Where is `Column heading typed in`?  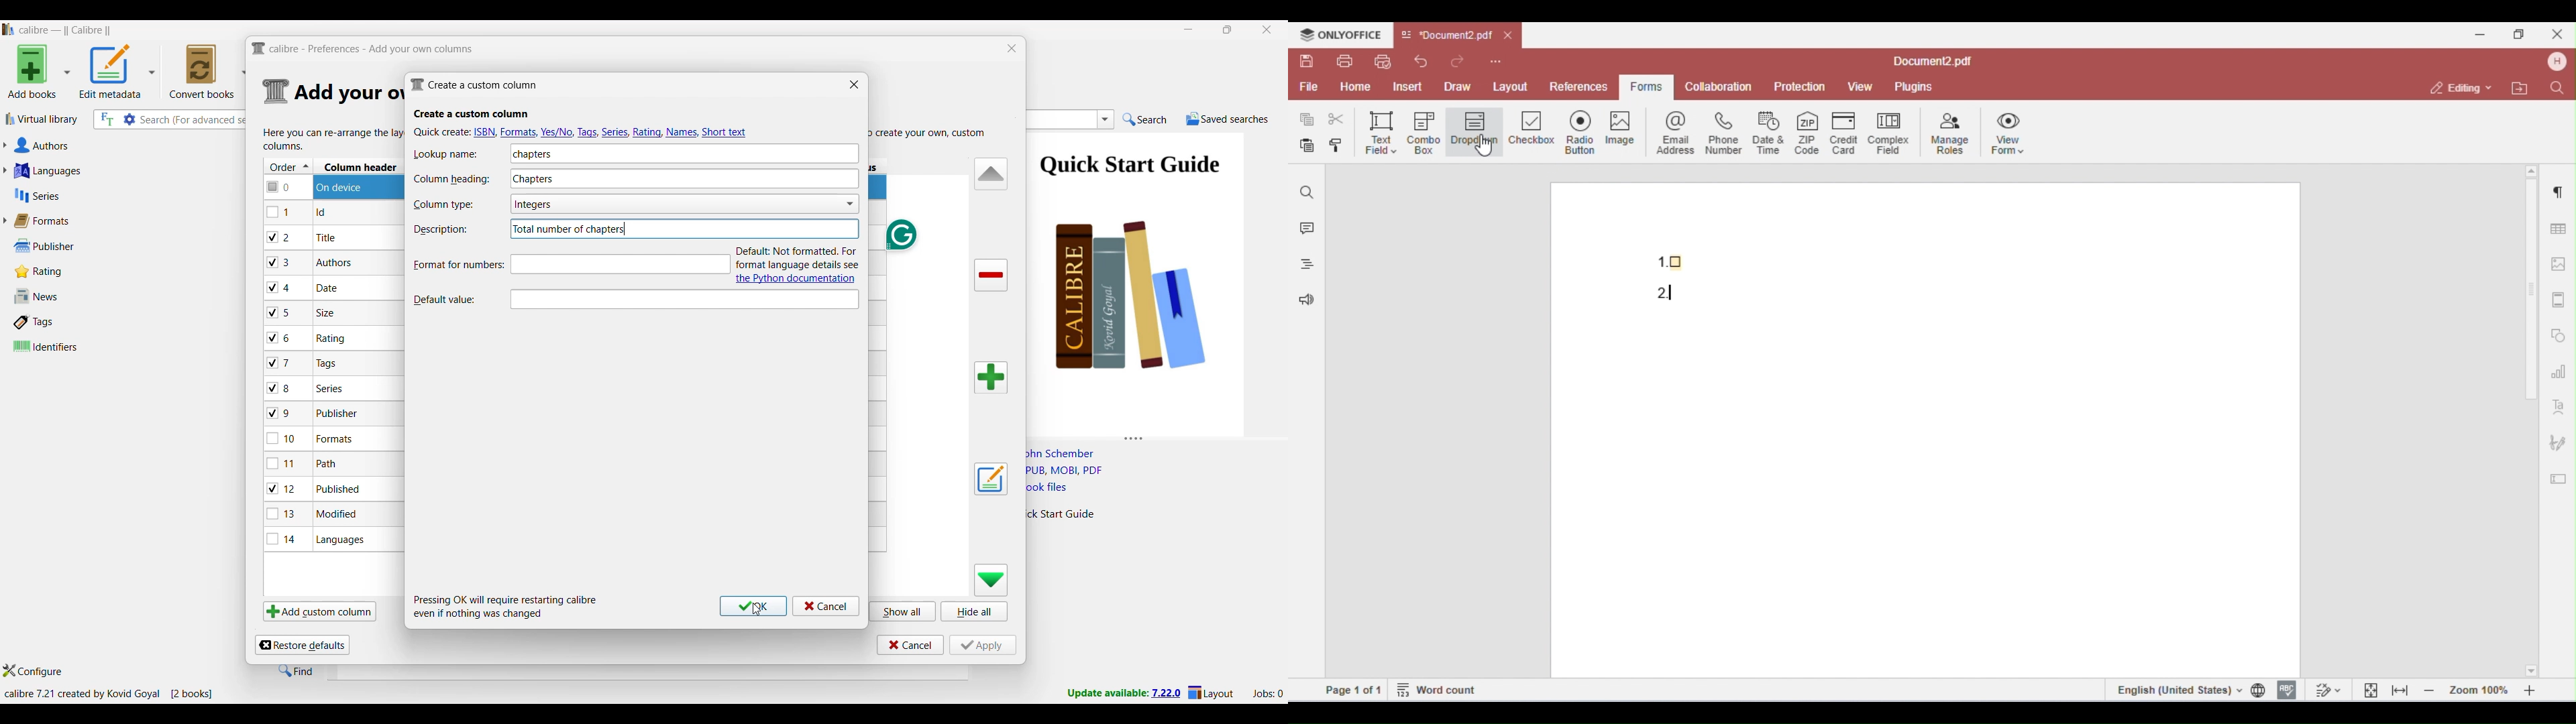 Column heading typed in is located at coordinates (615, 176).